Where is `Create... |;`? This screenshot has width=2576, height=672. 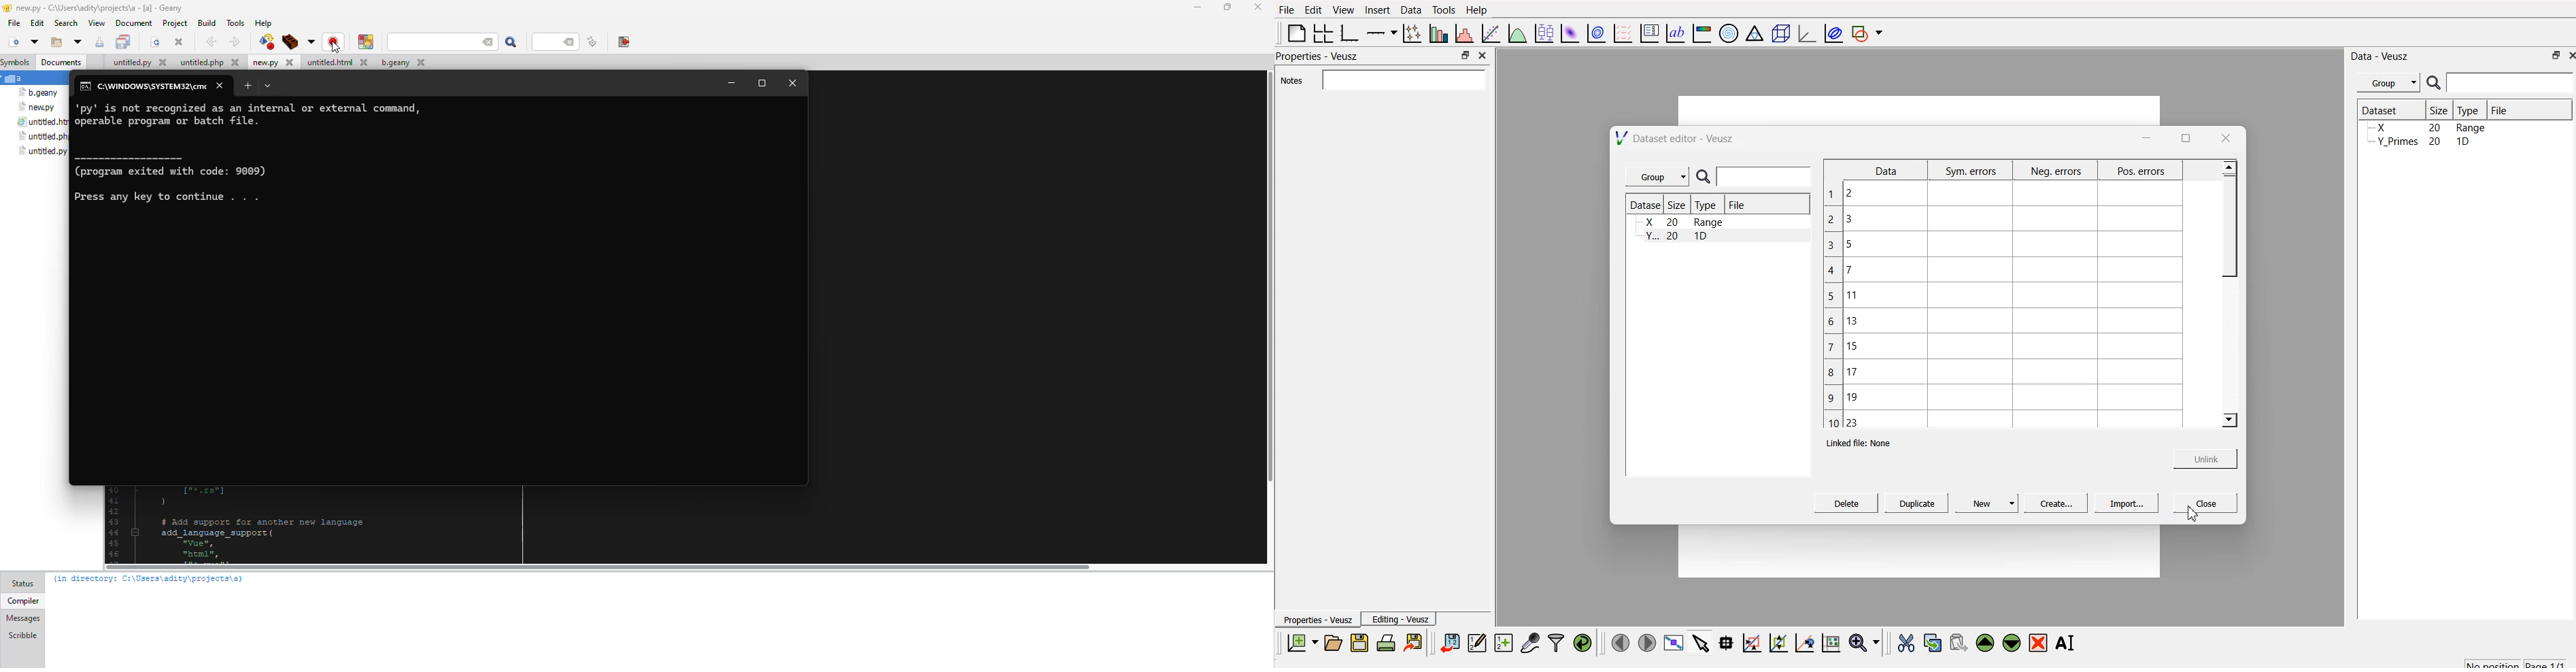 Create... |; is located at coordinates (2052, 503).